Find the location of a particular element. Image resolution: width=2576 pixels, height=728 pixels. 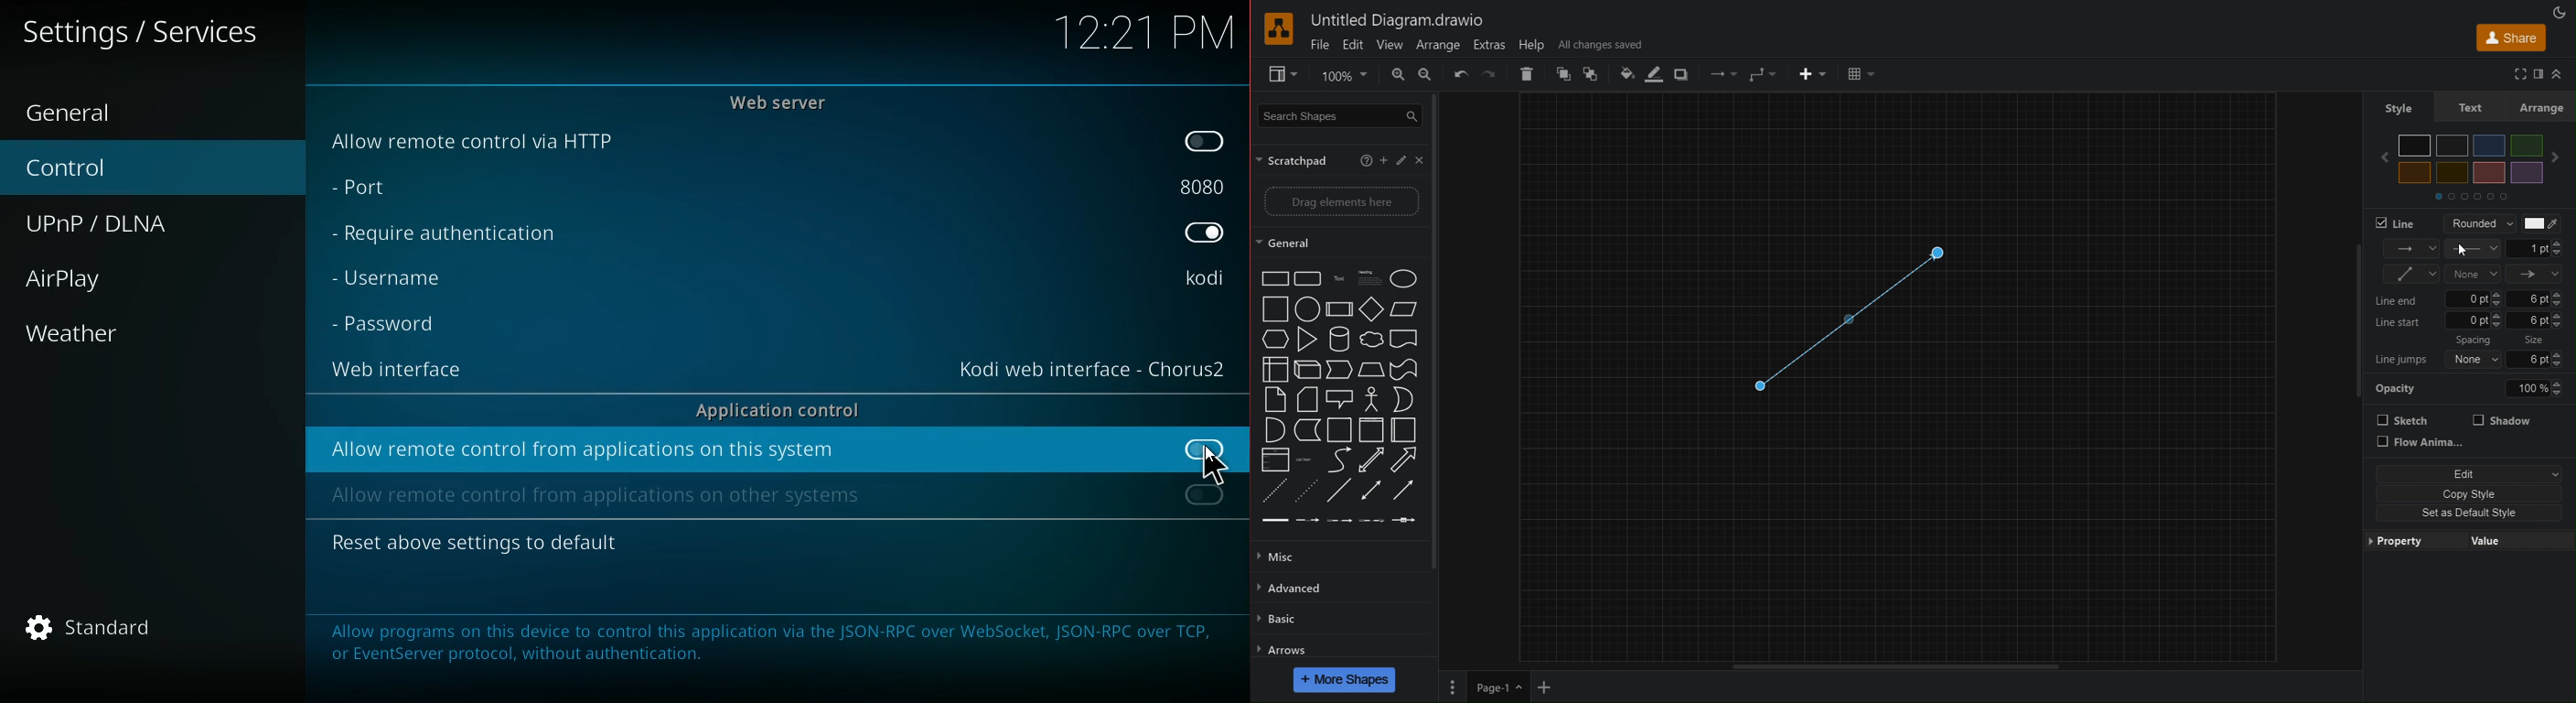

Line Type is located at coordinates (2474, 250).